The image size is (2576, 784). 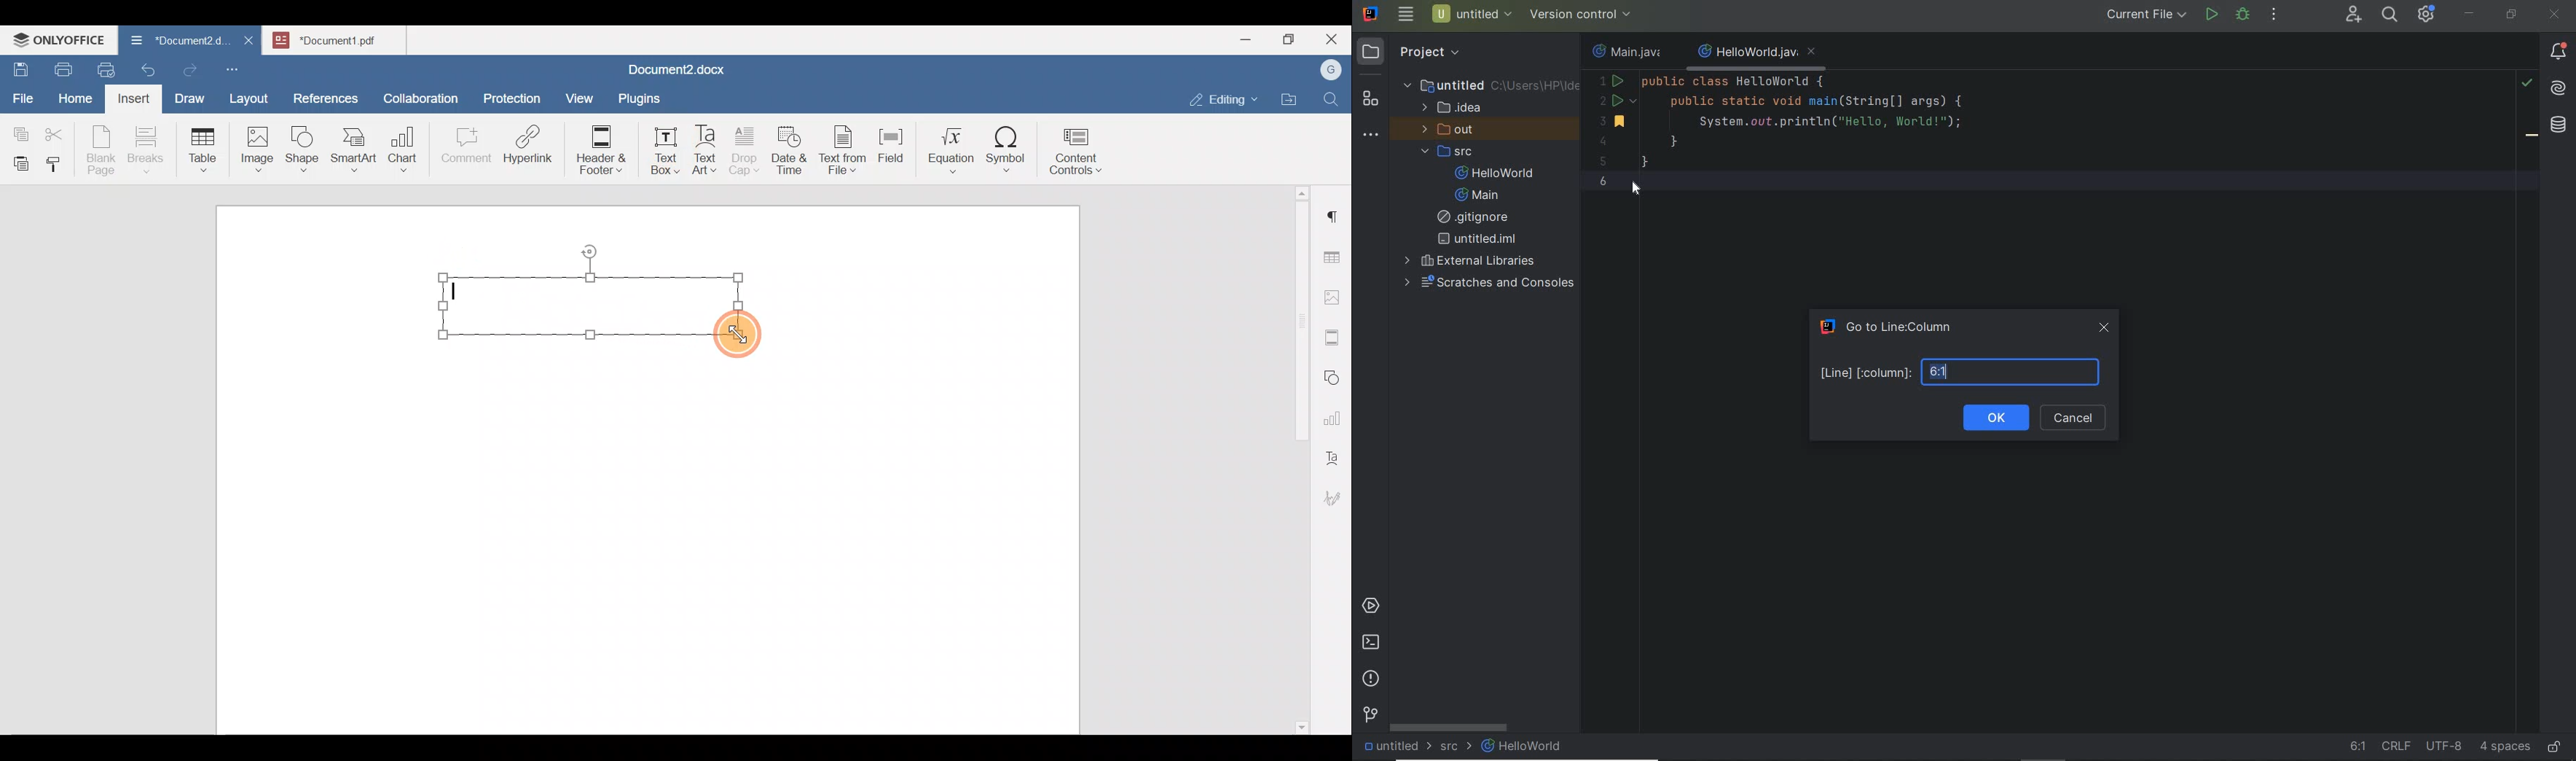 What do you see at coordinates (1332, 100) in the screenshot?
I see `Find` at bounding box center [1332, 100].